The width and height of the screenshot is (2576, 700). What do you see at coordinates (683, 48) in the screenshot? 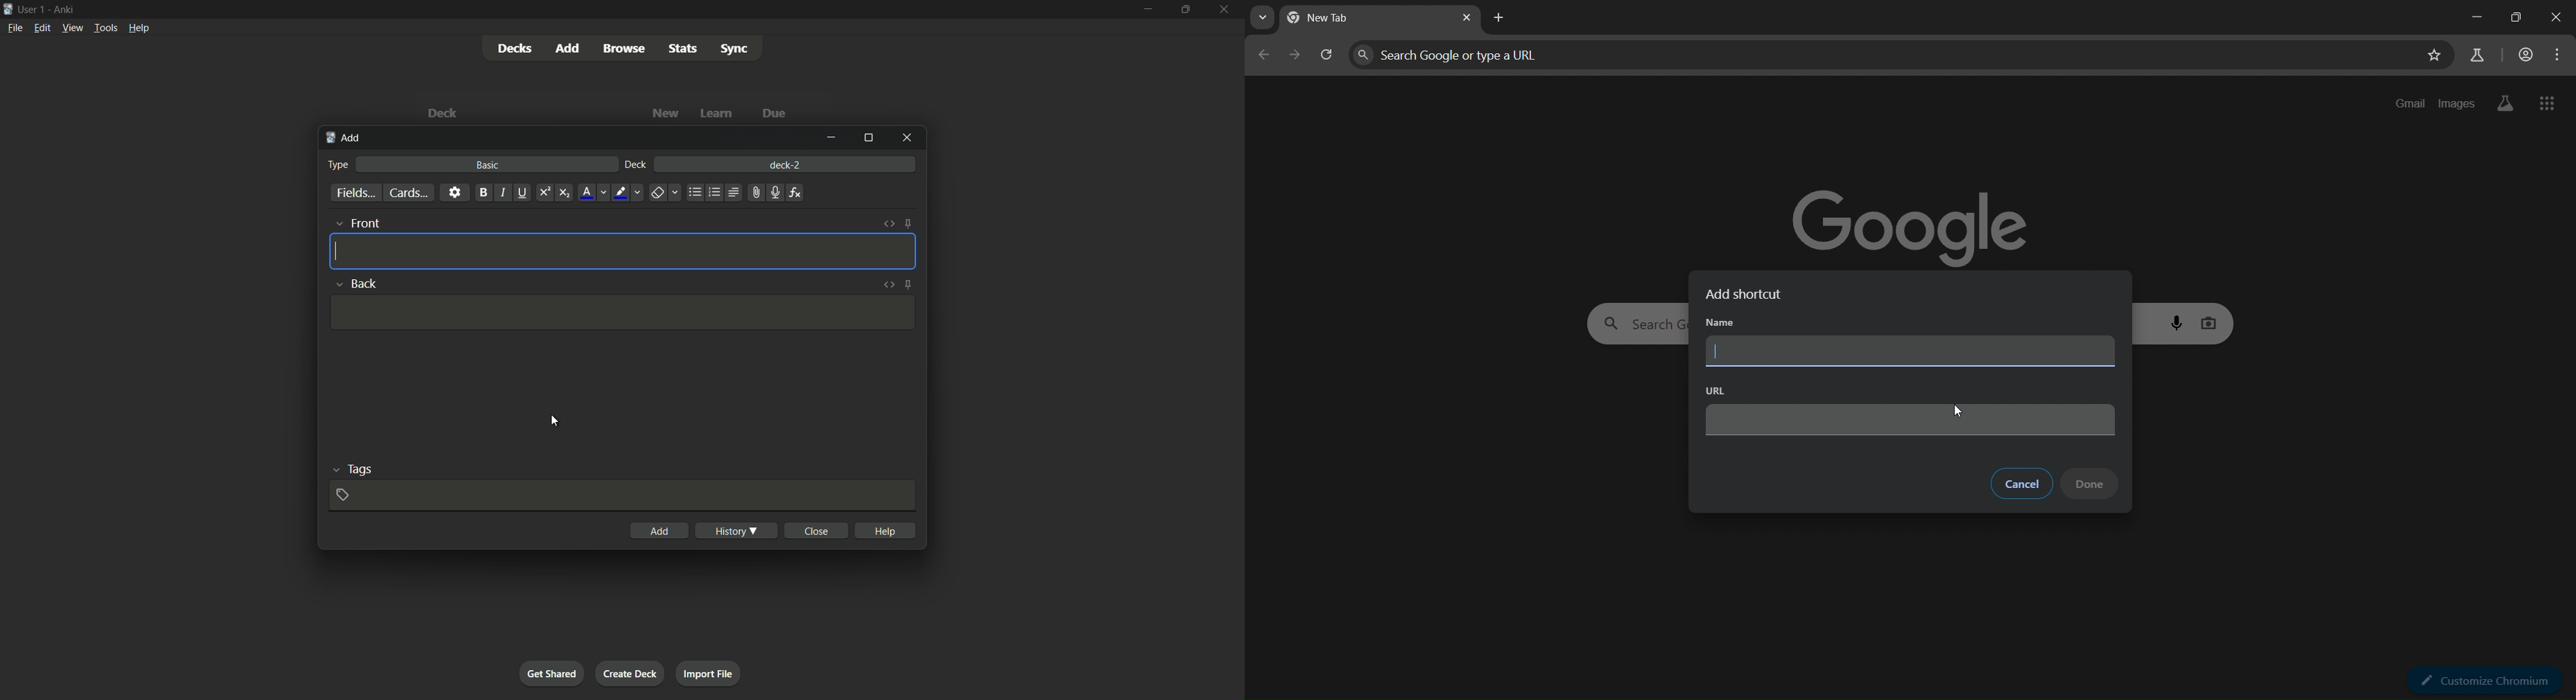
I see `stats` at bounding box center [683, 48].